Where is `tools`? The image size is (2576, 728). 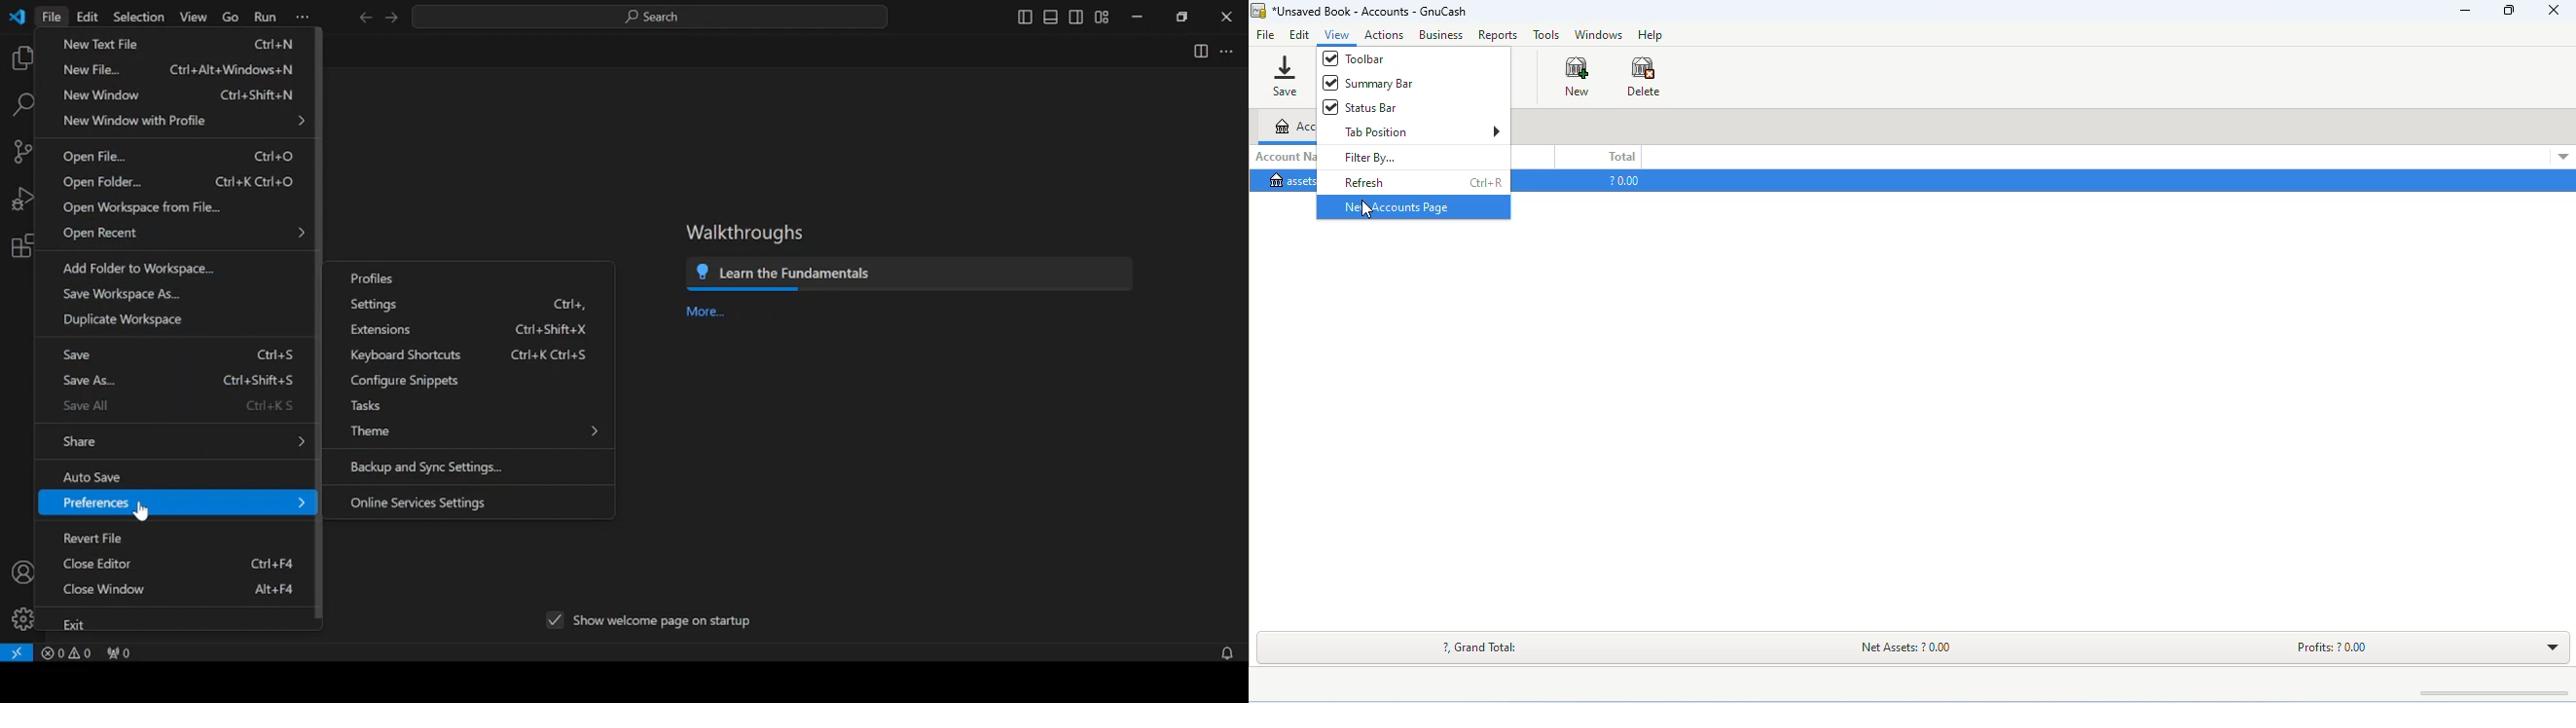
tools is located at coordinates (1546, 37).